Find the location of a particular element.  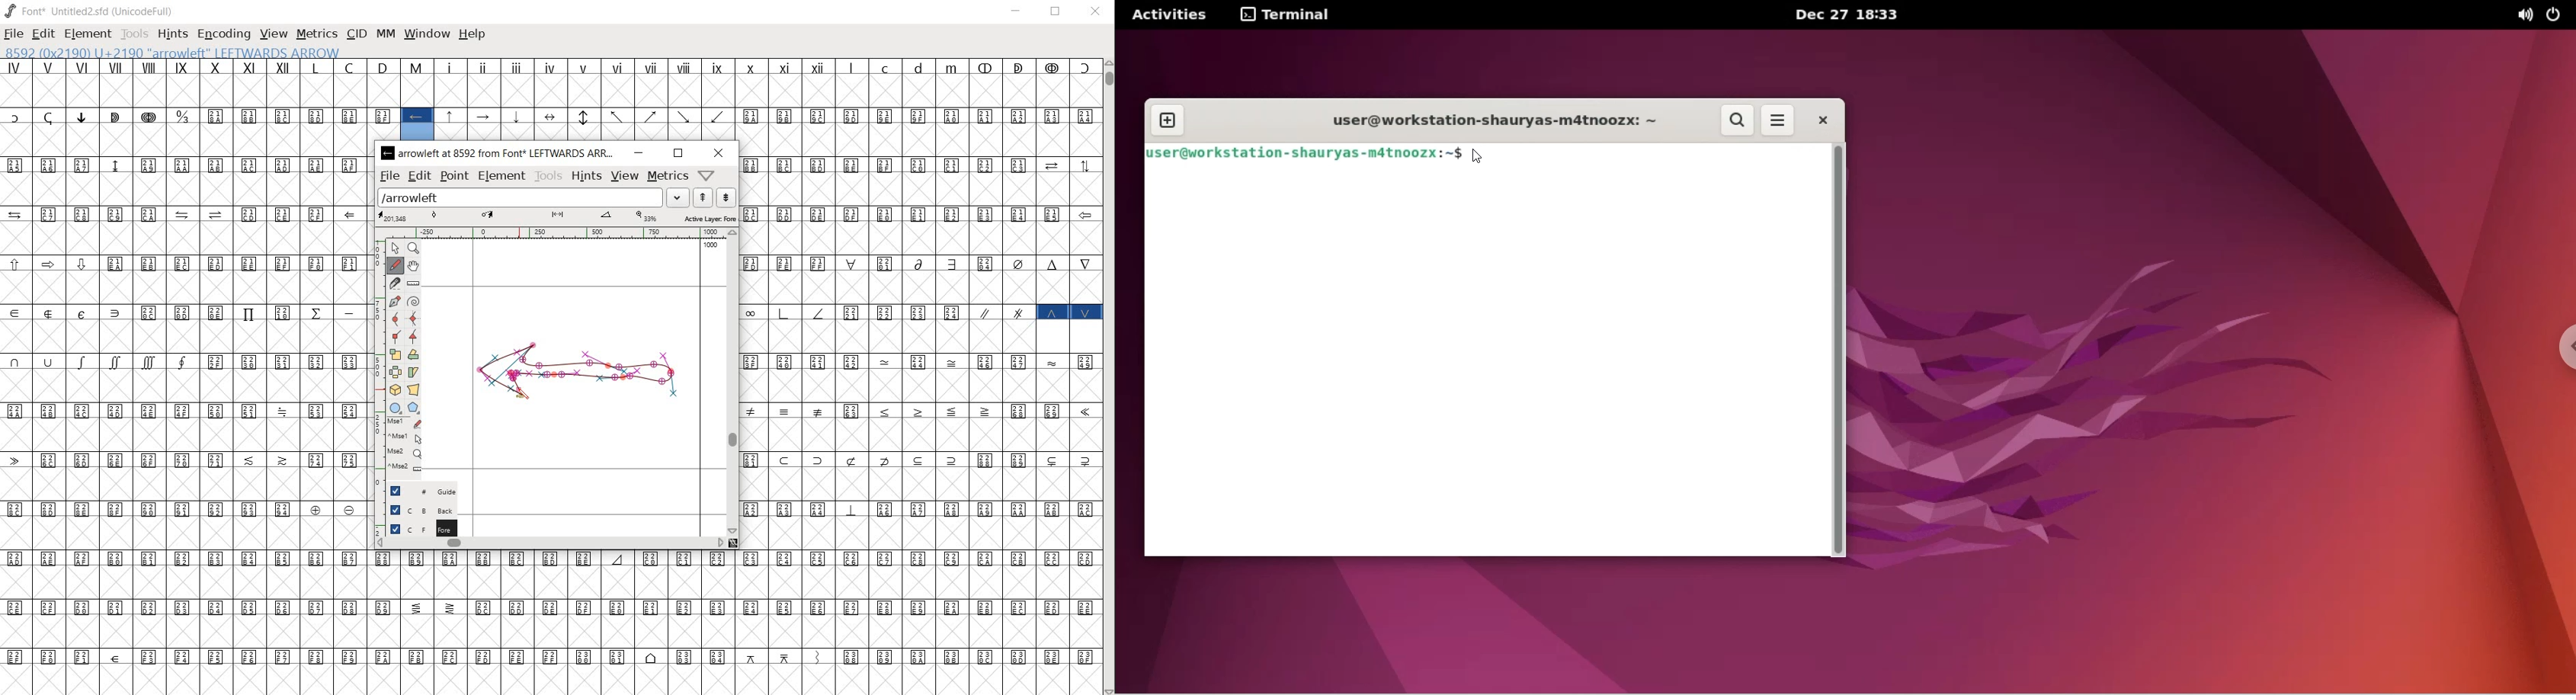

scroll by hand is located at coordinates (414, 267).